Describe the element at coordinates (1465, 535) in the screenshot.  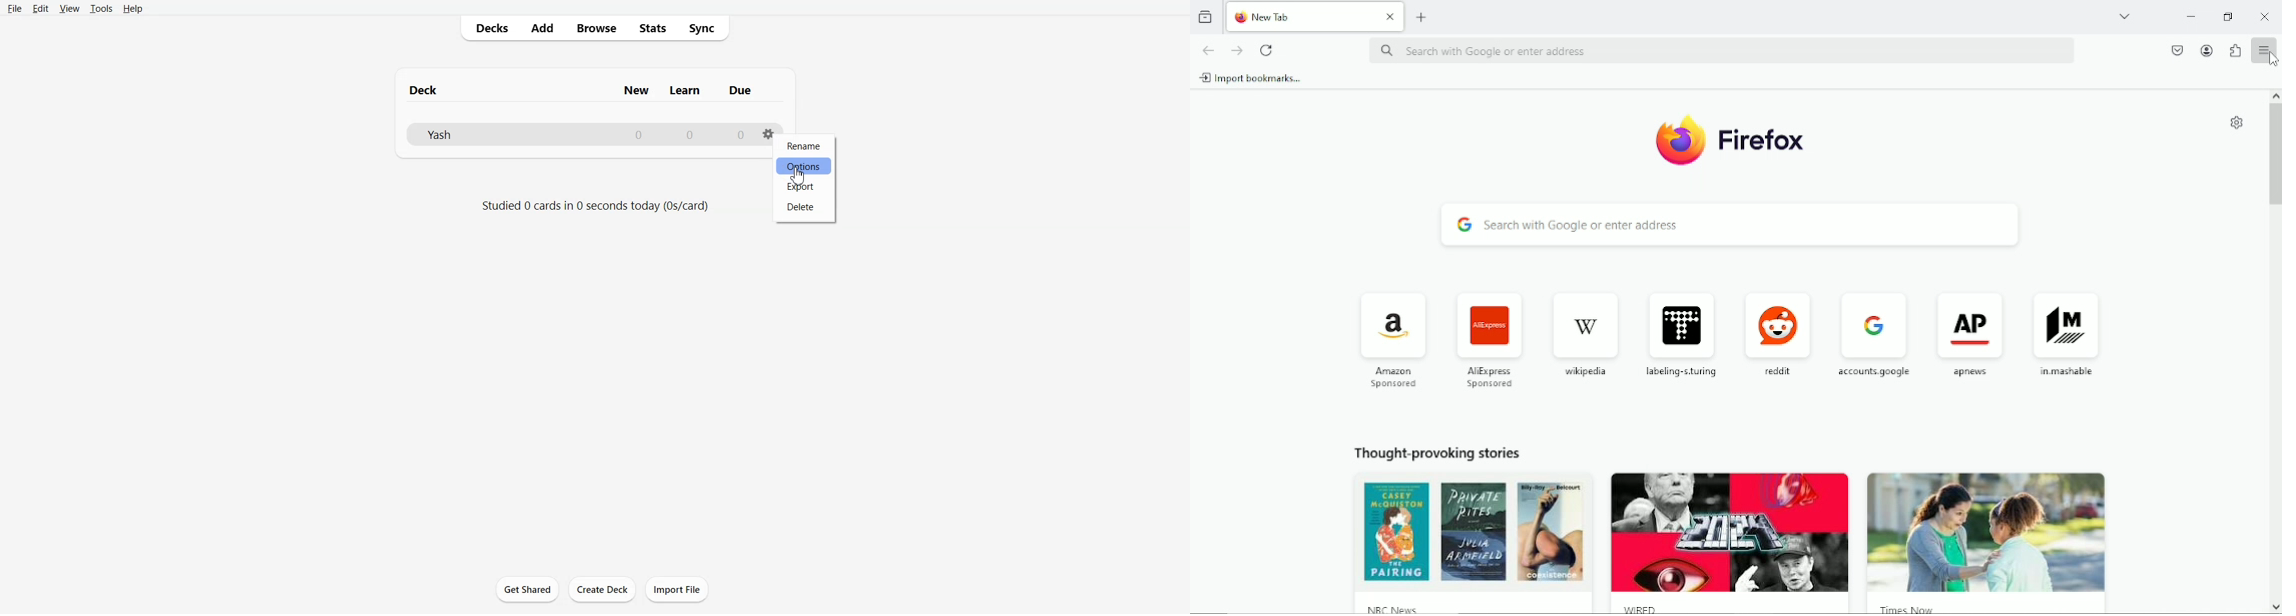
I see `image` at that location.